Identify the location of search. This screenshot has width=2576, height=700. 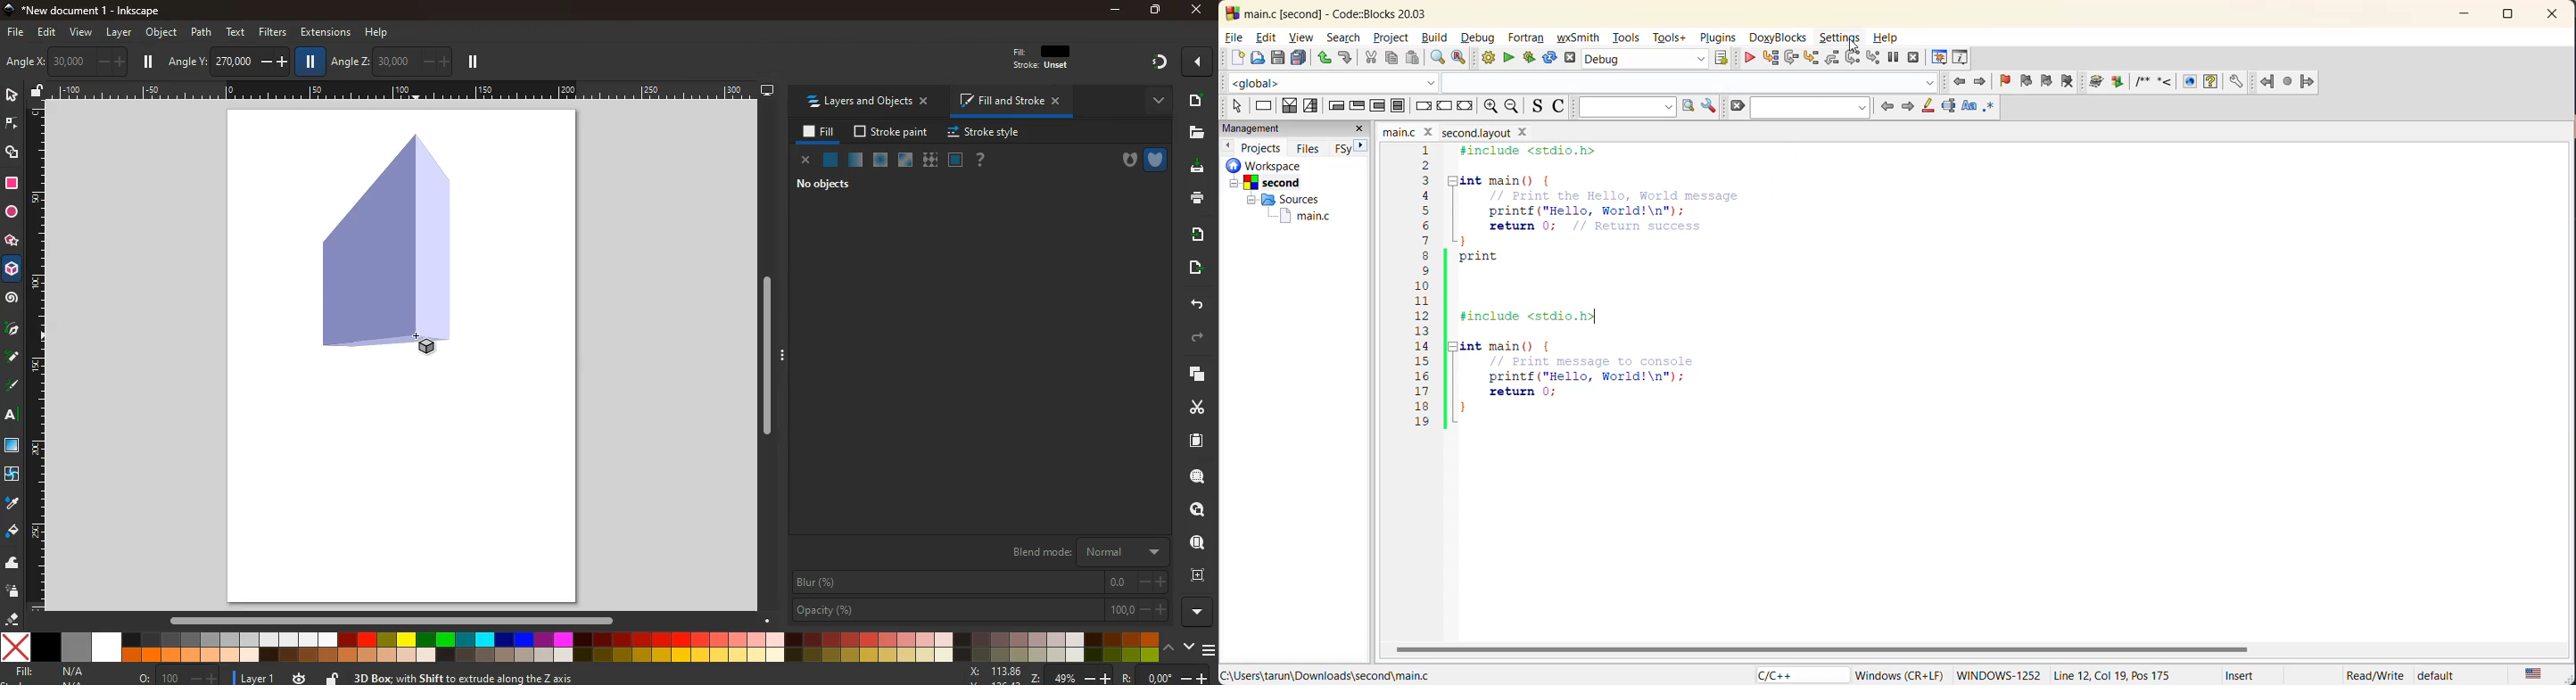
(1812, 108).